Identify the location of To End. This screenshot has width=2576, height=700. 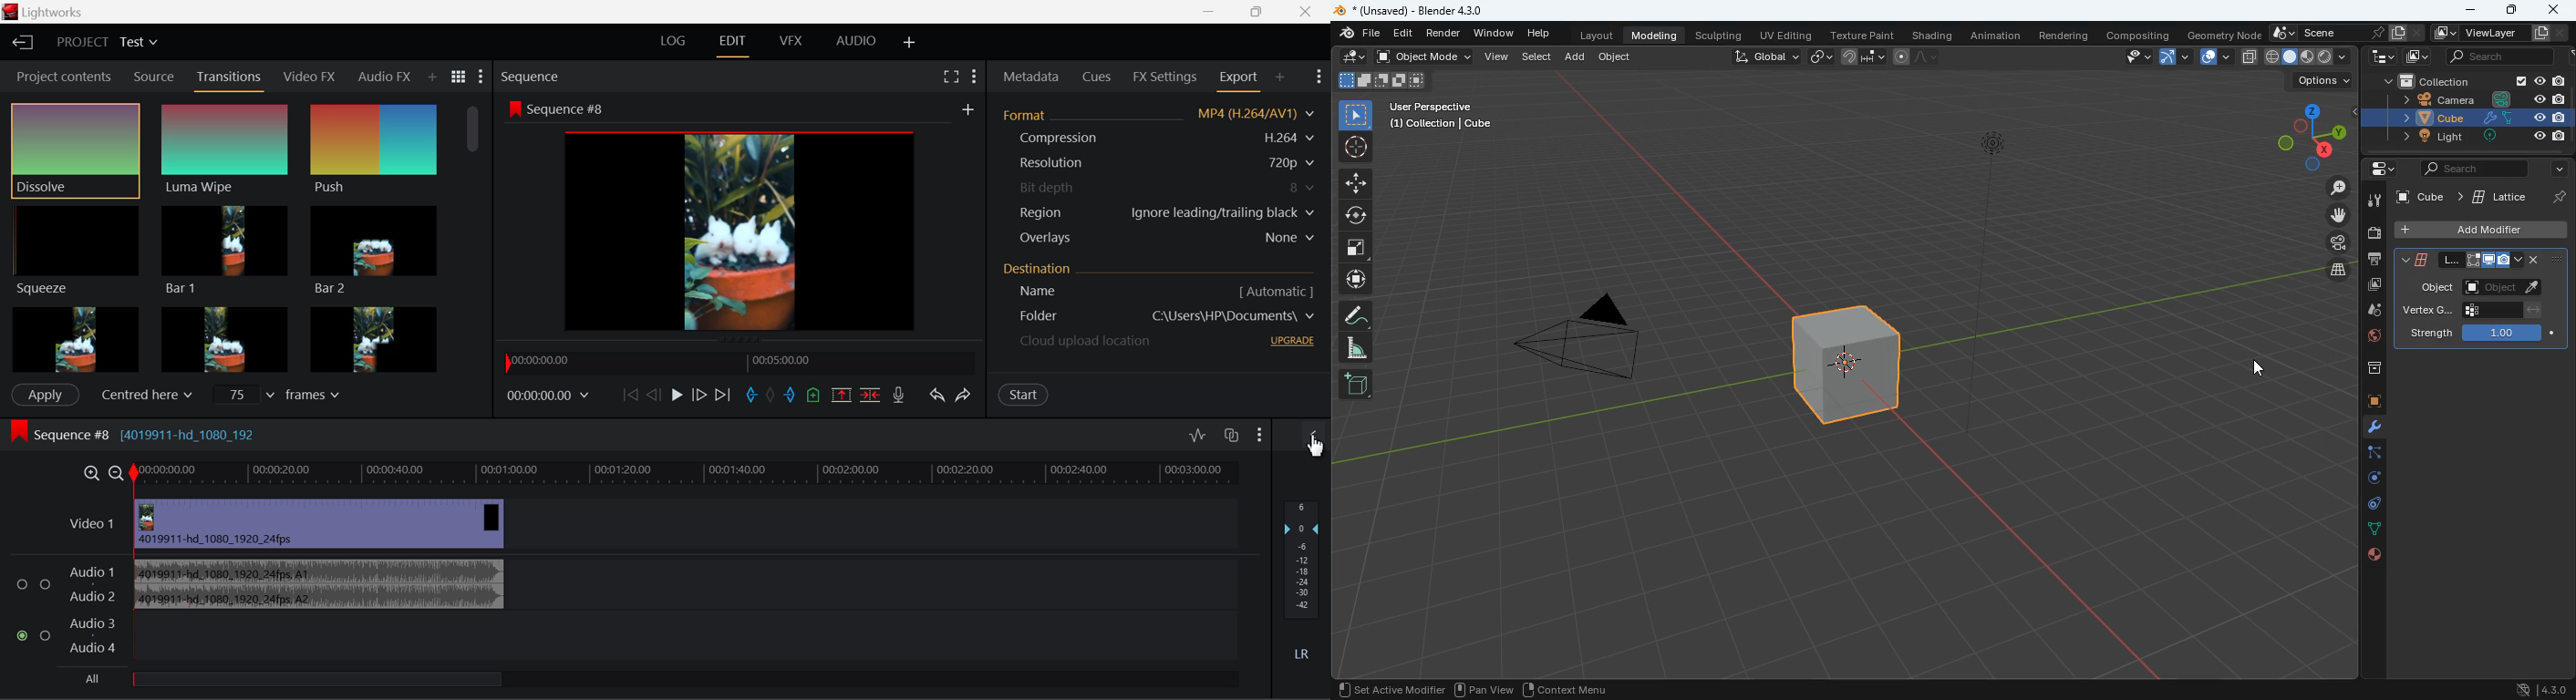
(724, 394).